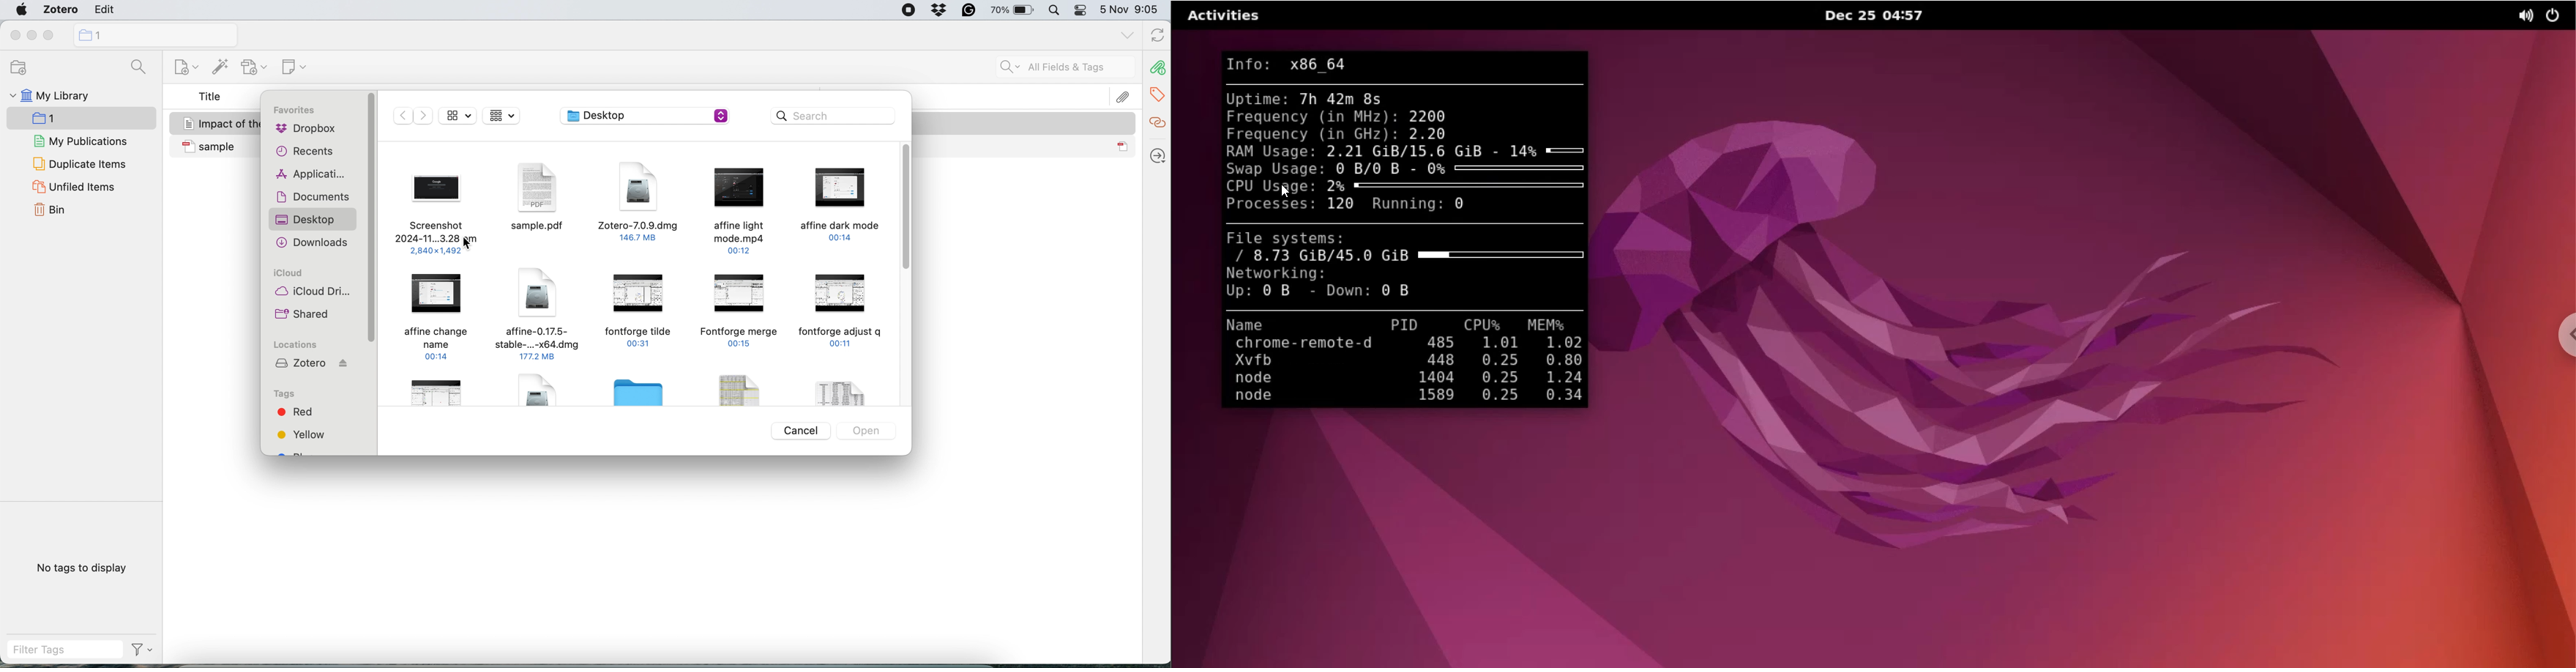 This screenshot has height=672, width=2576. What do you see at coordinates (424, 116) in the screenshot?
I see `Next` at bounding box center [424, 116].